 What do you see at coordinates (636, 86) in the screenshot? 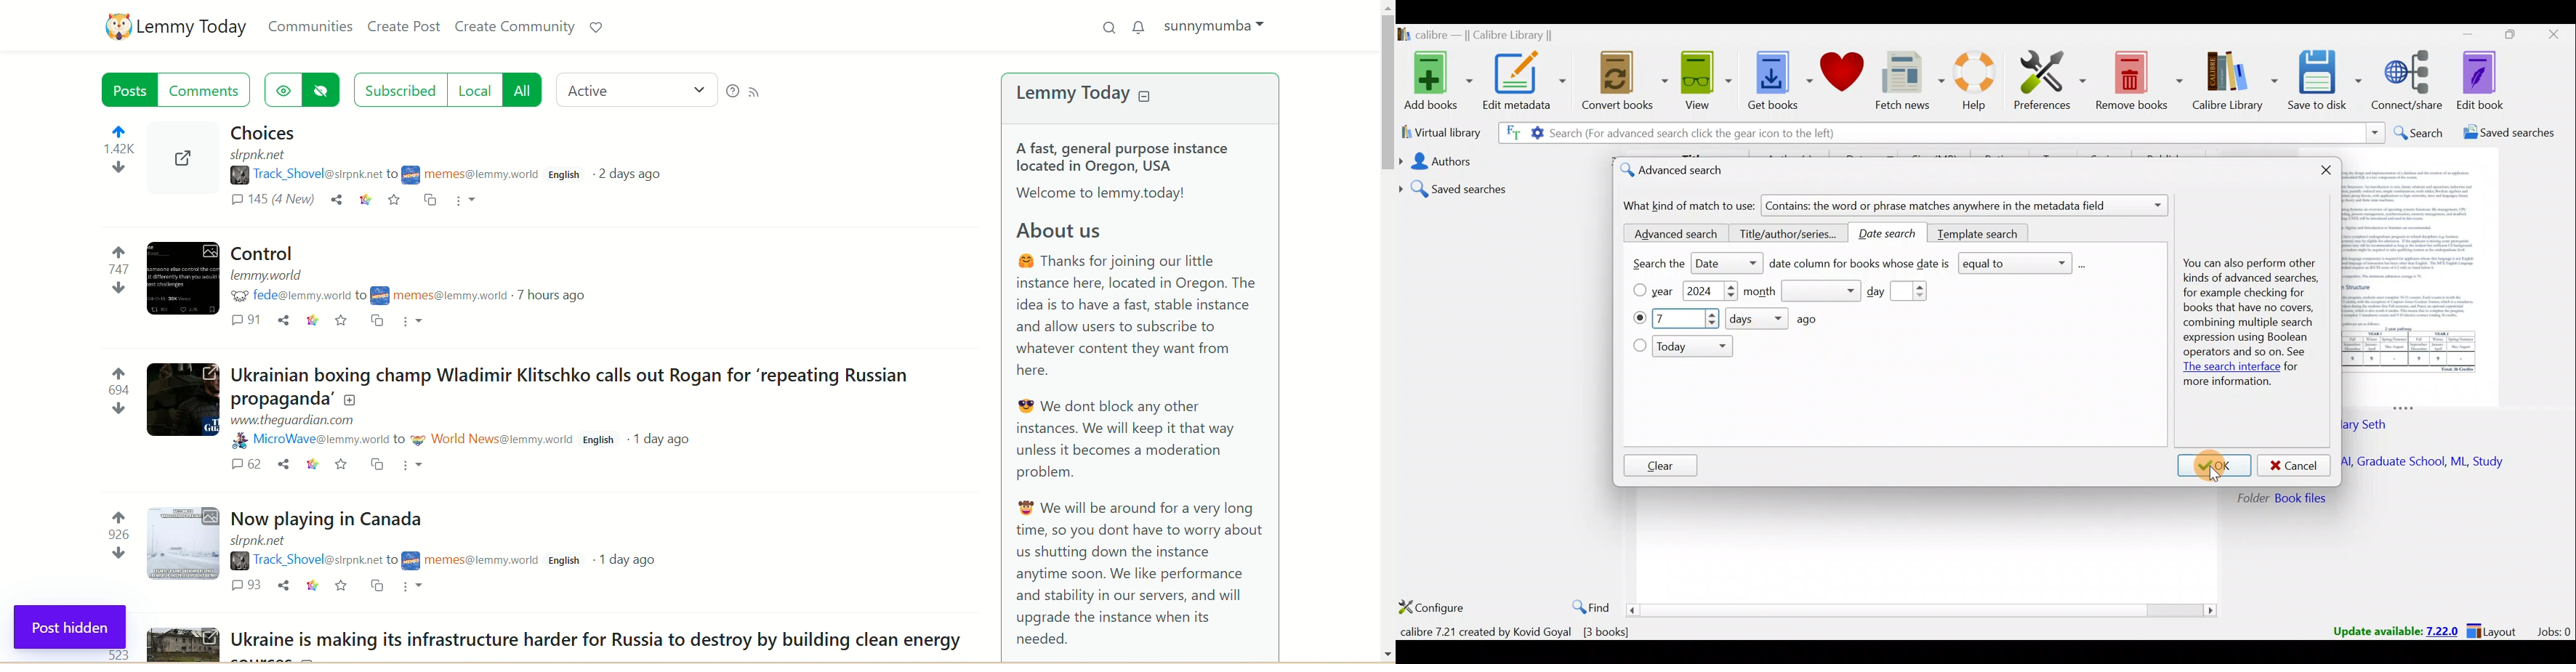
I see `active` at bounding box center [636, 86].